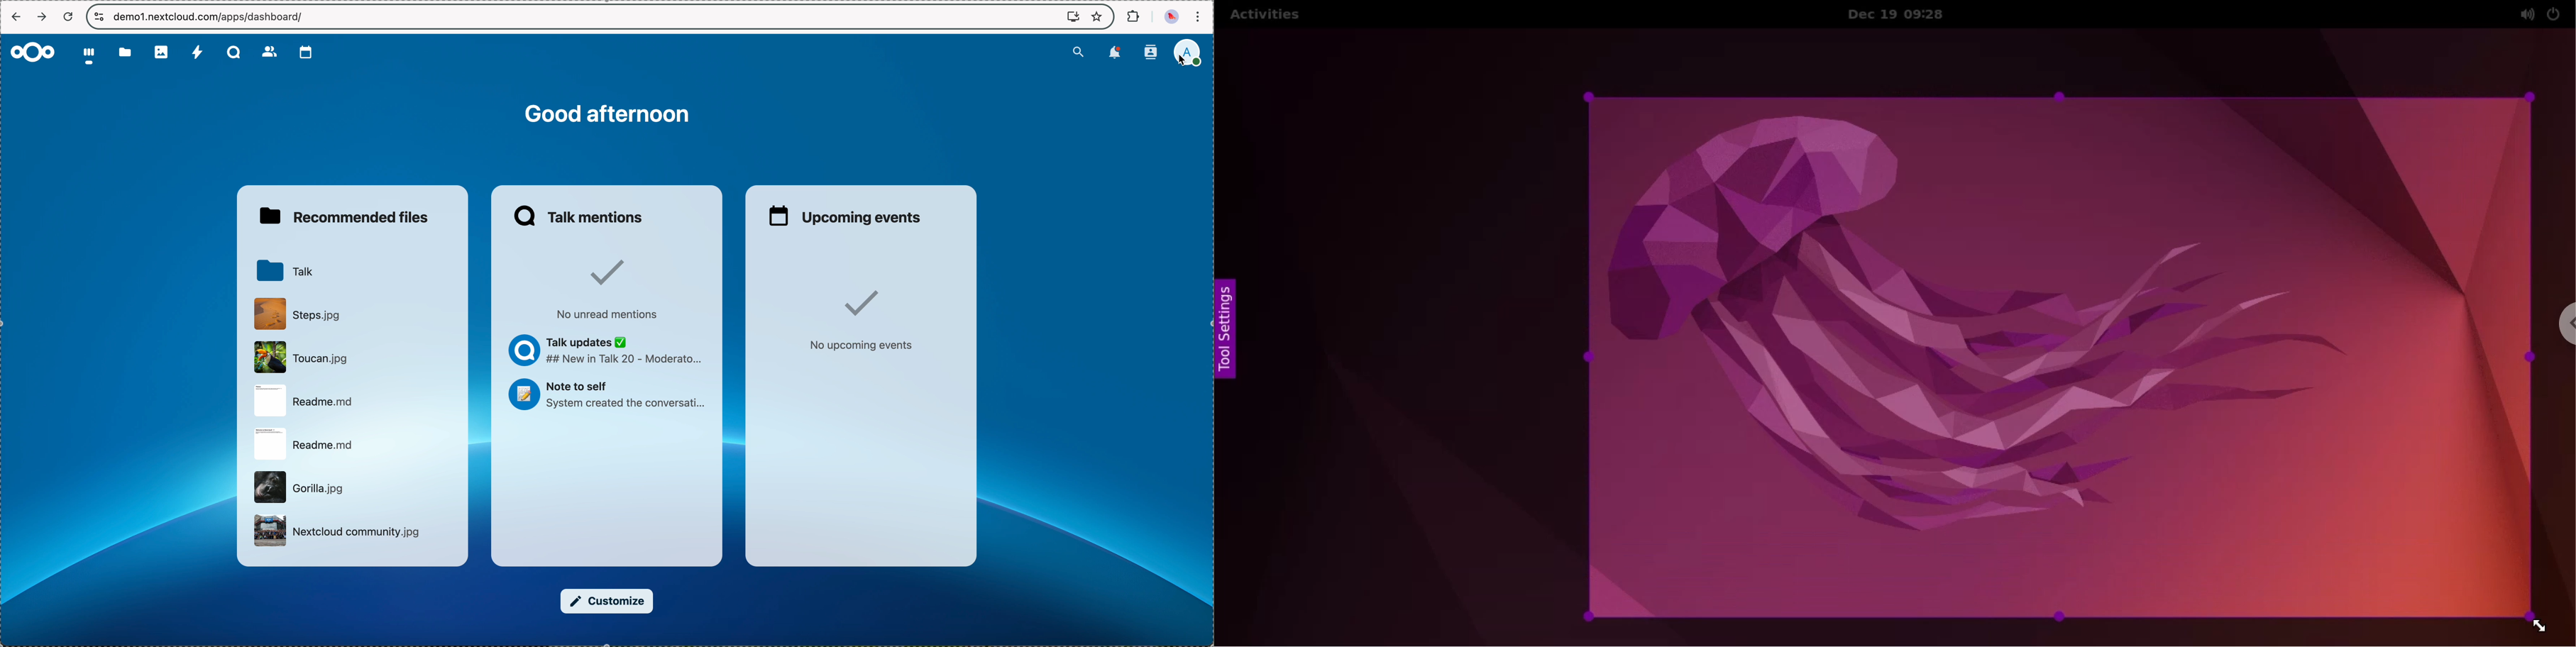 The height and width of the screenshot is (672, 2576). What do you see at coordinates (846, 216) in the screenshot?
I see `upcoming events` at bounding box center [846, 216].